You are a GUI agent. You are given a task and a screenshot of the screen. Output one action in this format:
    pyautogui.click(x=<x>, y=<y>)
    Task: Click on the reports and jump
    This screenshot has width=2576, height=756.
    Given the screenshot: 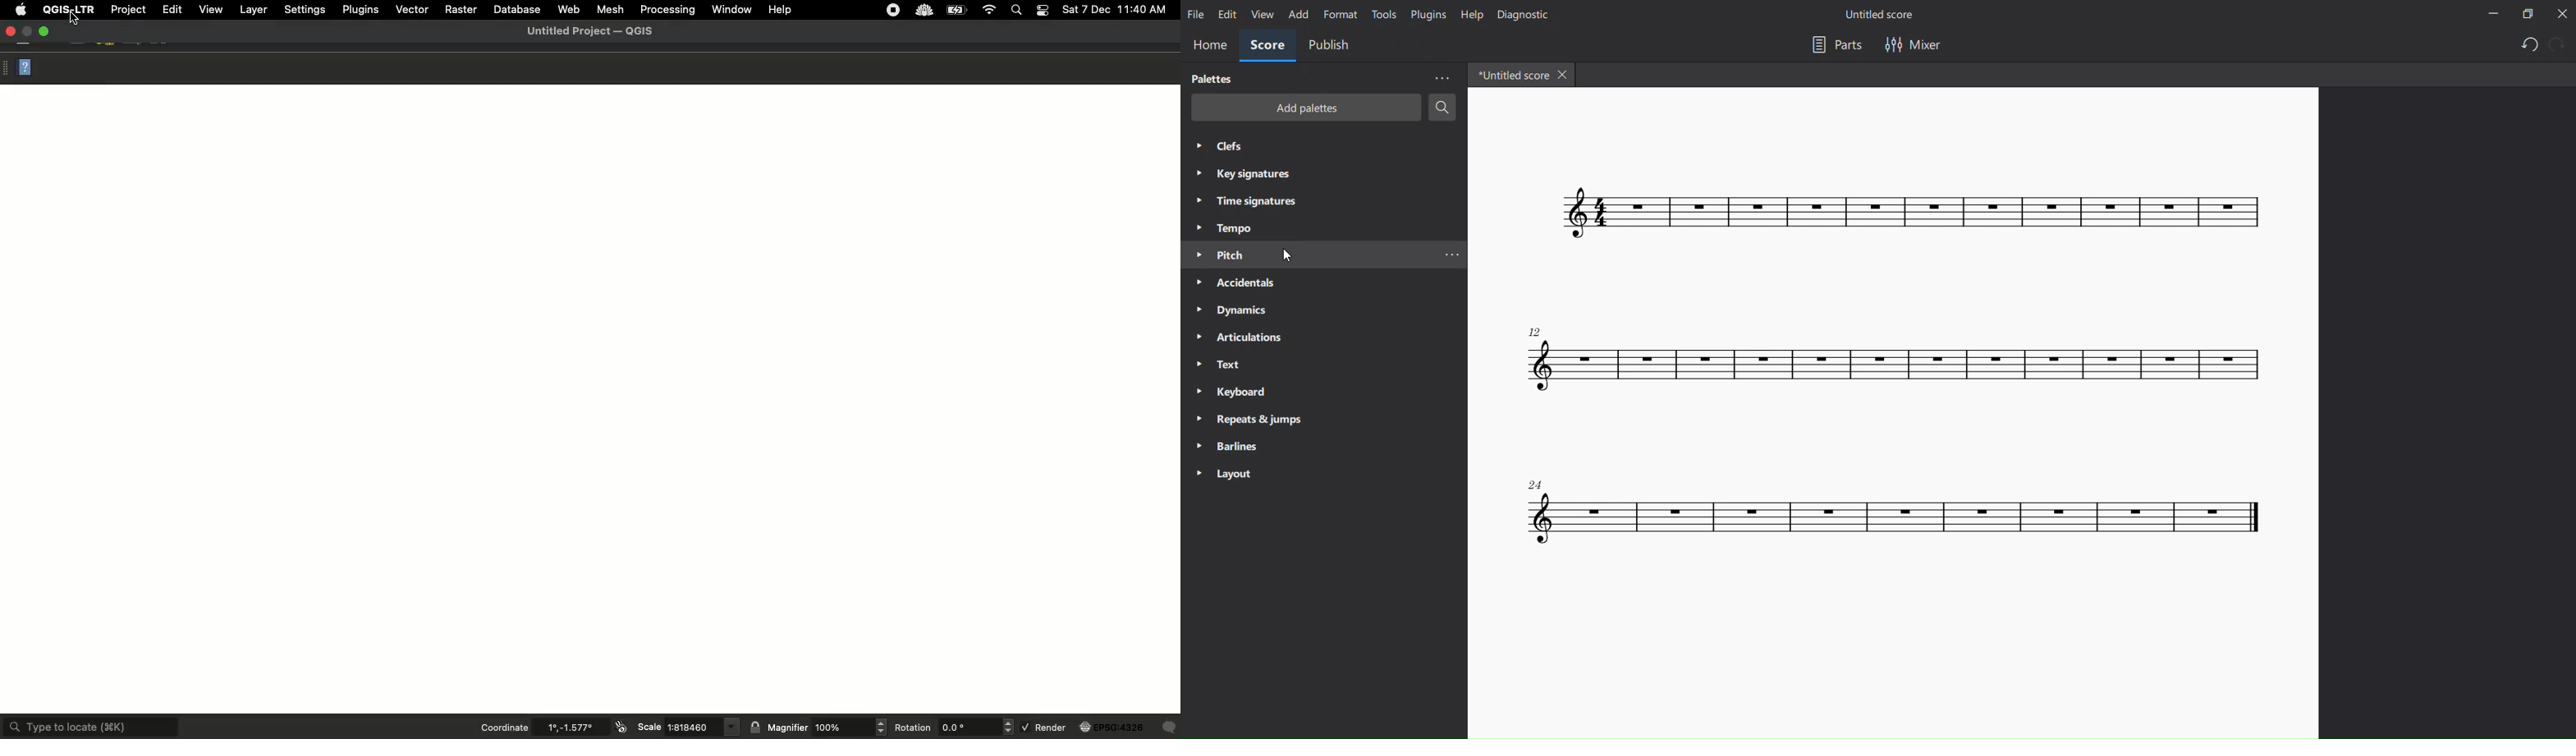 What is the action you would take?
    pyautogui.click(x=1255, y=420)
    